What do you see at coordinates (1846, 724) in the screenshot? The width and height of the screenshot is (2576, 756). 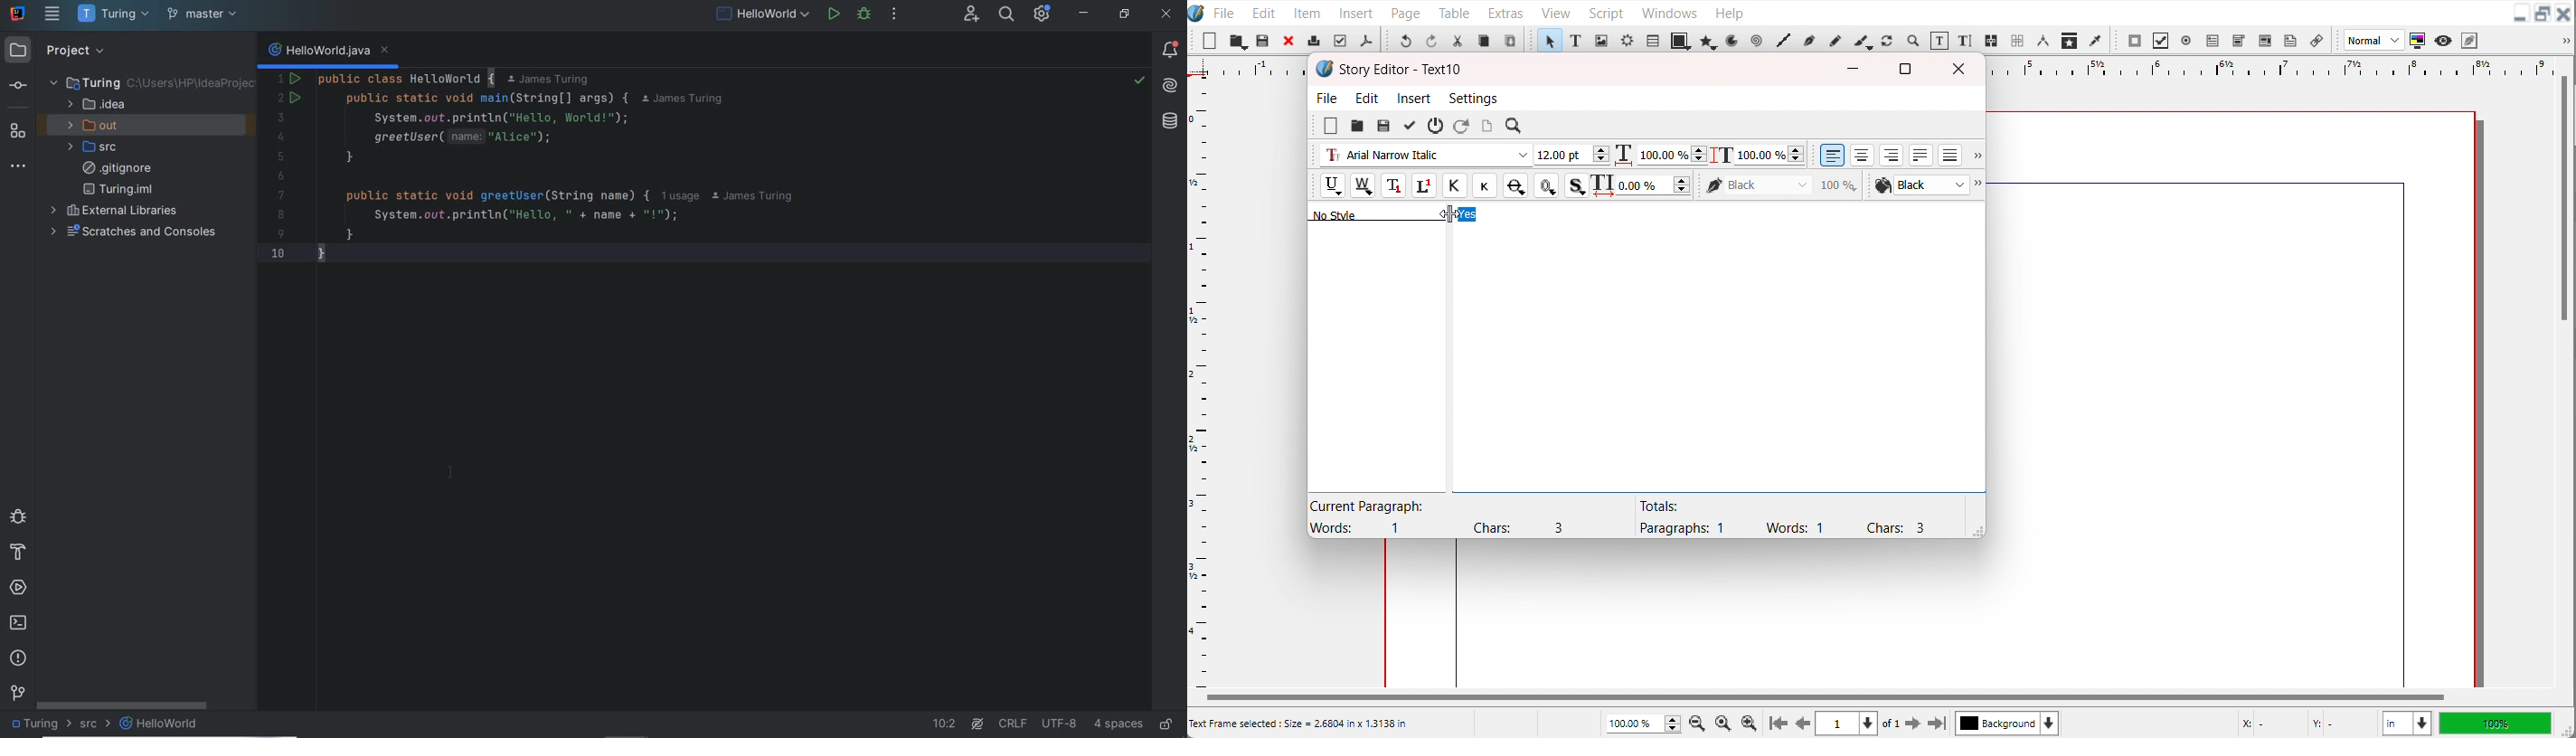 I see `Select current page` at bounding box center [1846, 724].